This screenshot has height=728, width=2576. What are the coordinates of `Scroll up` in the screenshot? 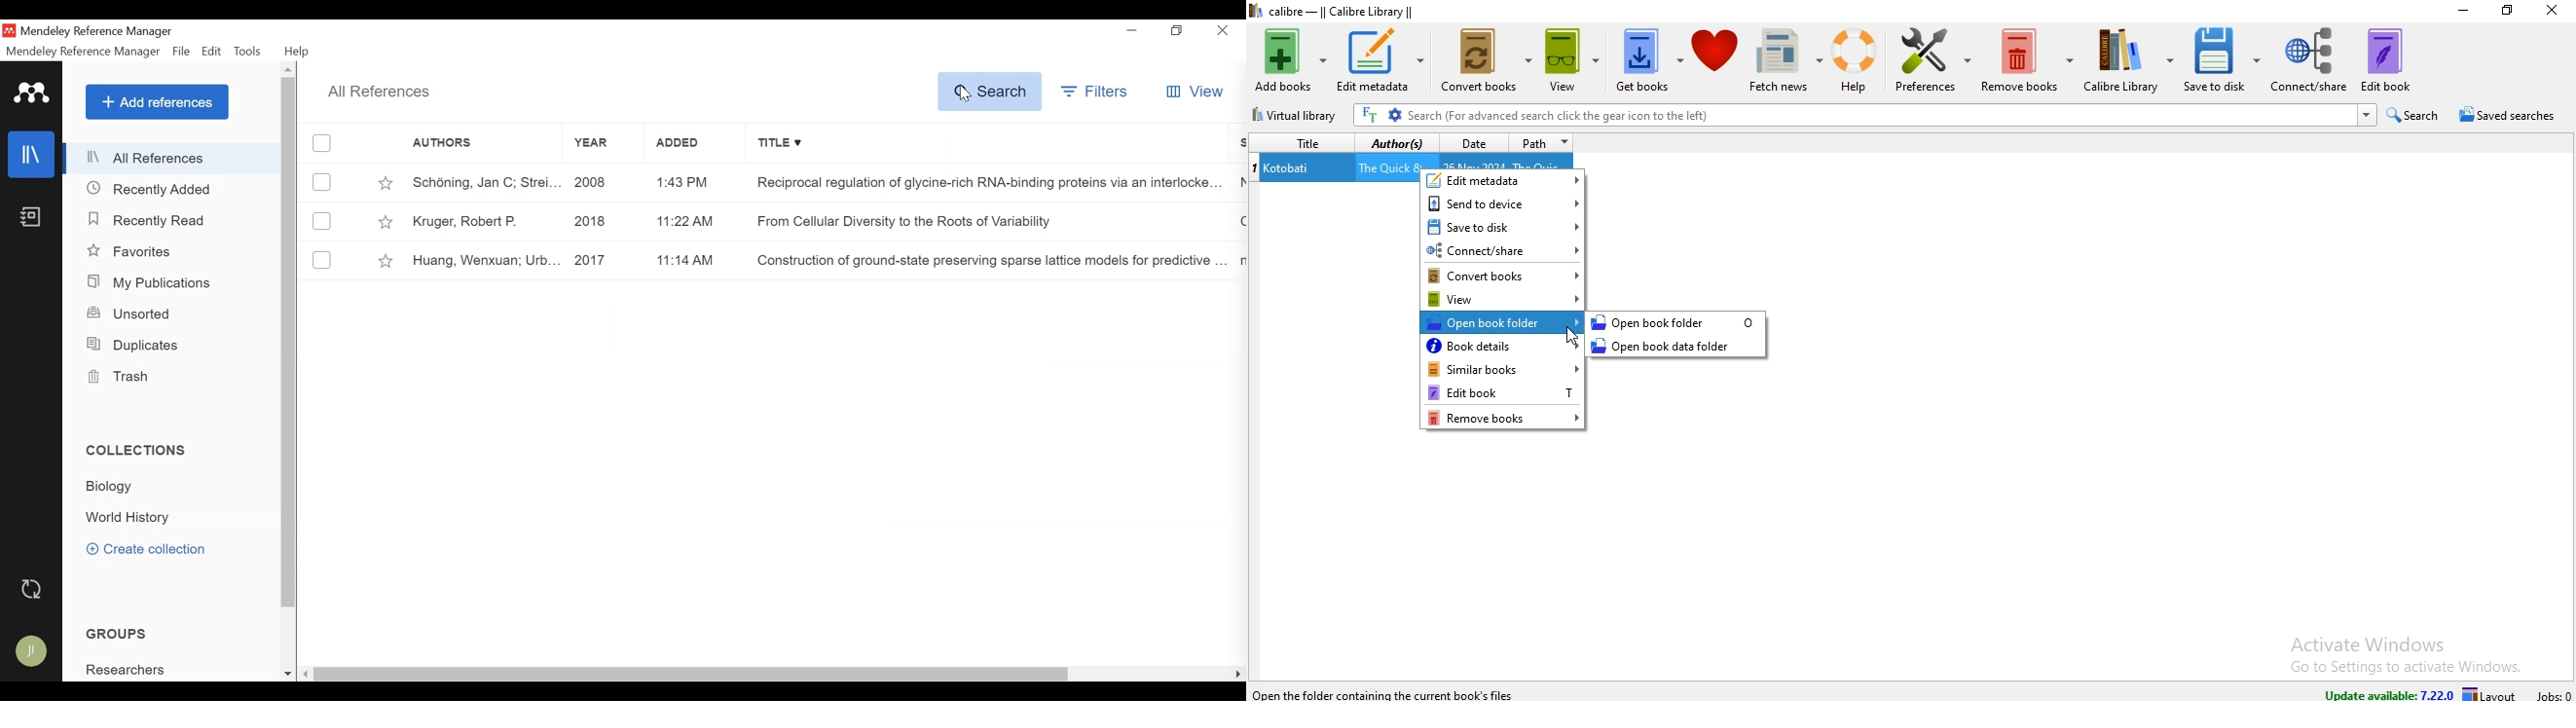 It's located at (289, 70).